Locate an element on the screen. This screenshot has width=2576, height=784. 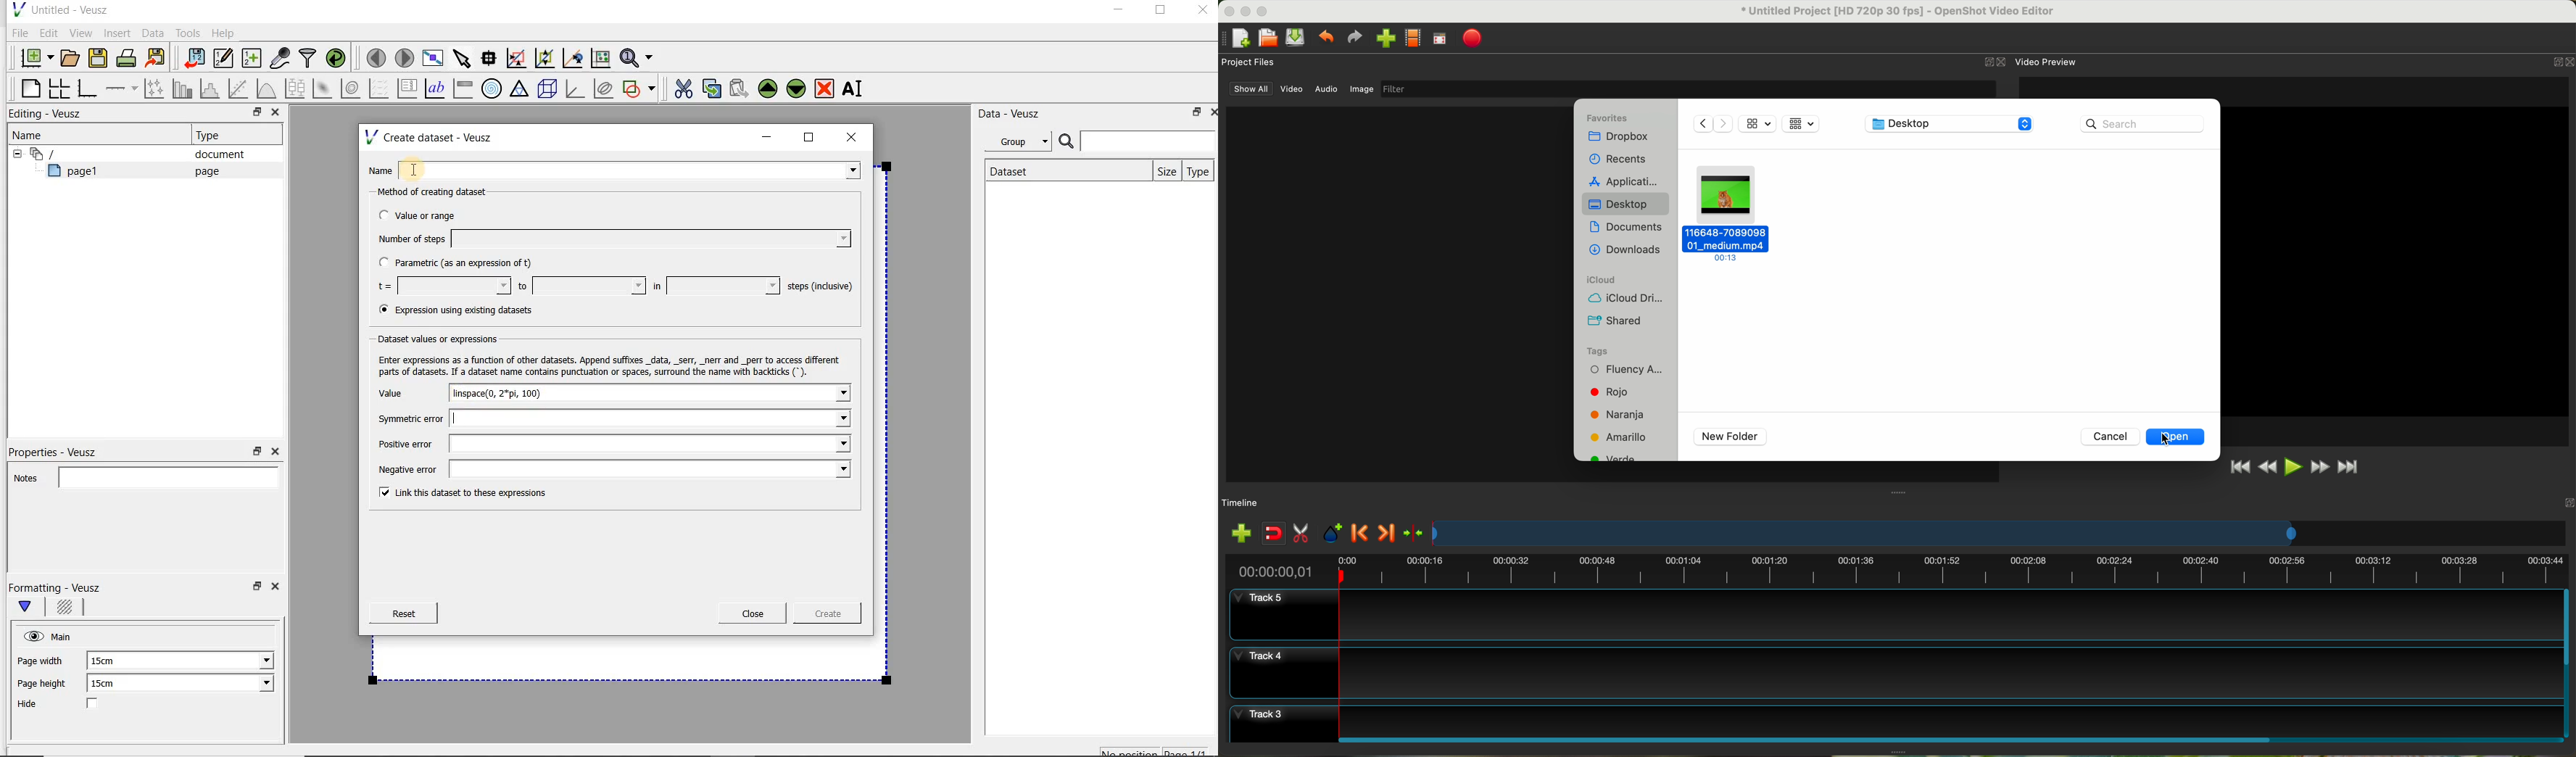
open project is located at coordinates (1269, 38).